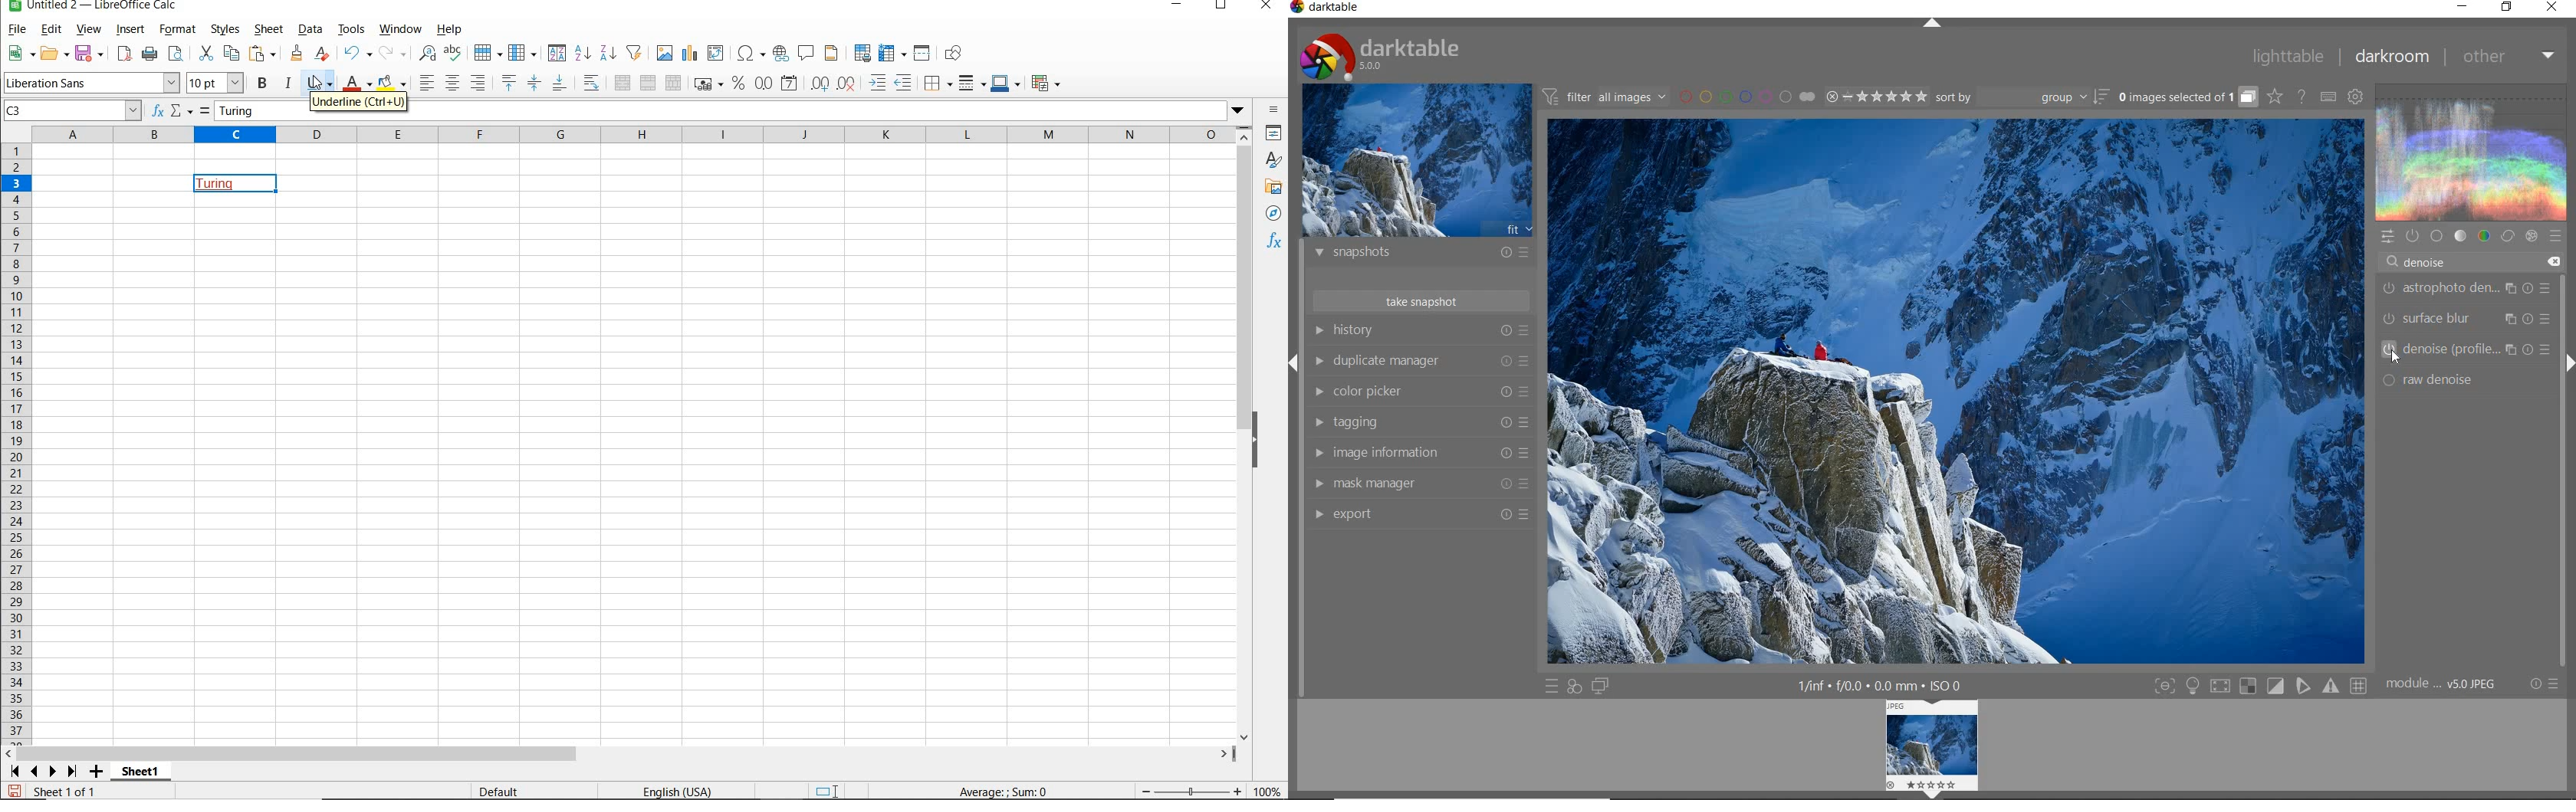 This screenshot has height=812, width=2576. What do you see at coordinates (632, 136) in the screenshot?
I see `Columns` at bounding box center [632, 136].